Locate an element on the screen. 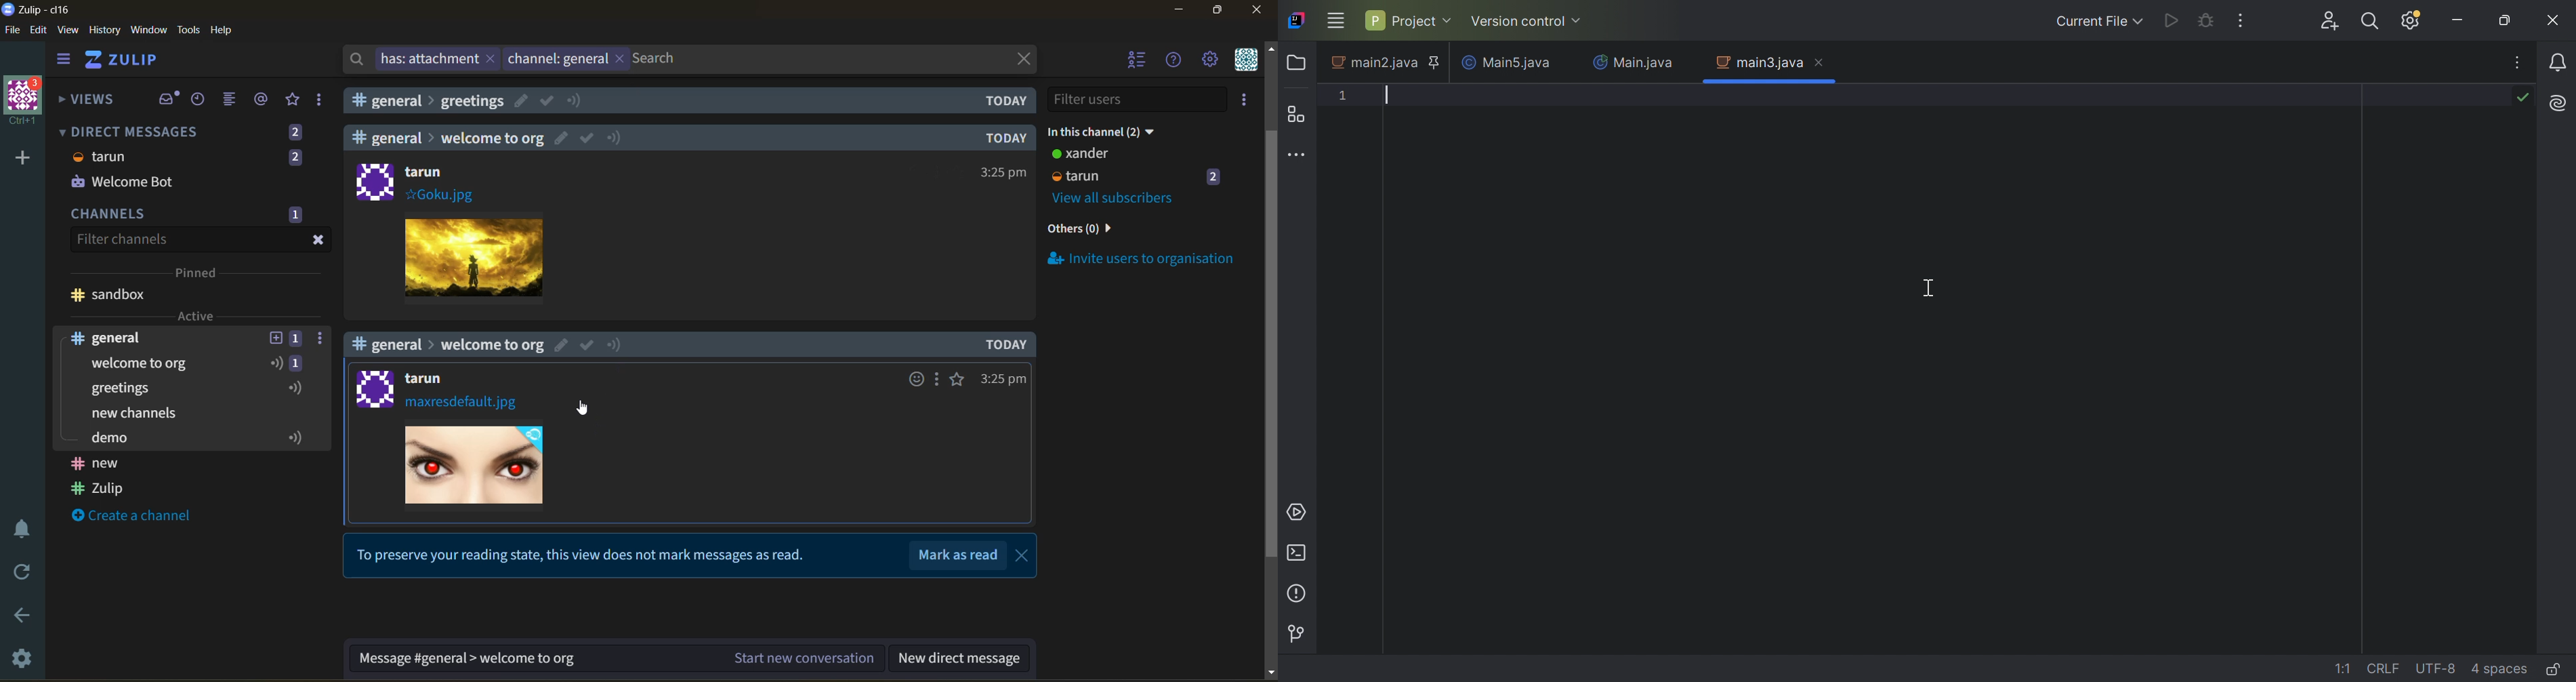 The height and width of the screenshot is (700, 2576). greetings is located at coordinates (118, 388).